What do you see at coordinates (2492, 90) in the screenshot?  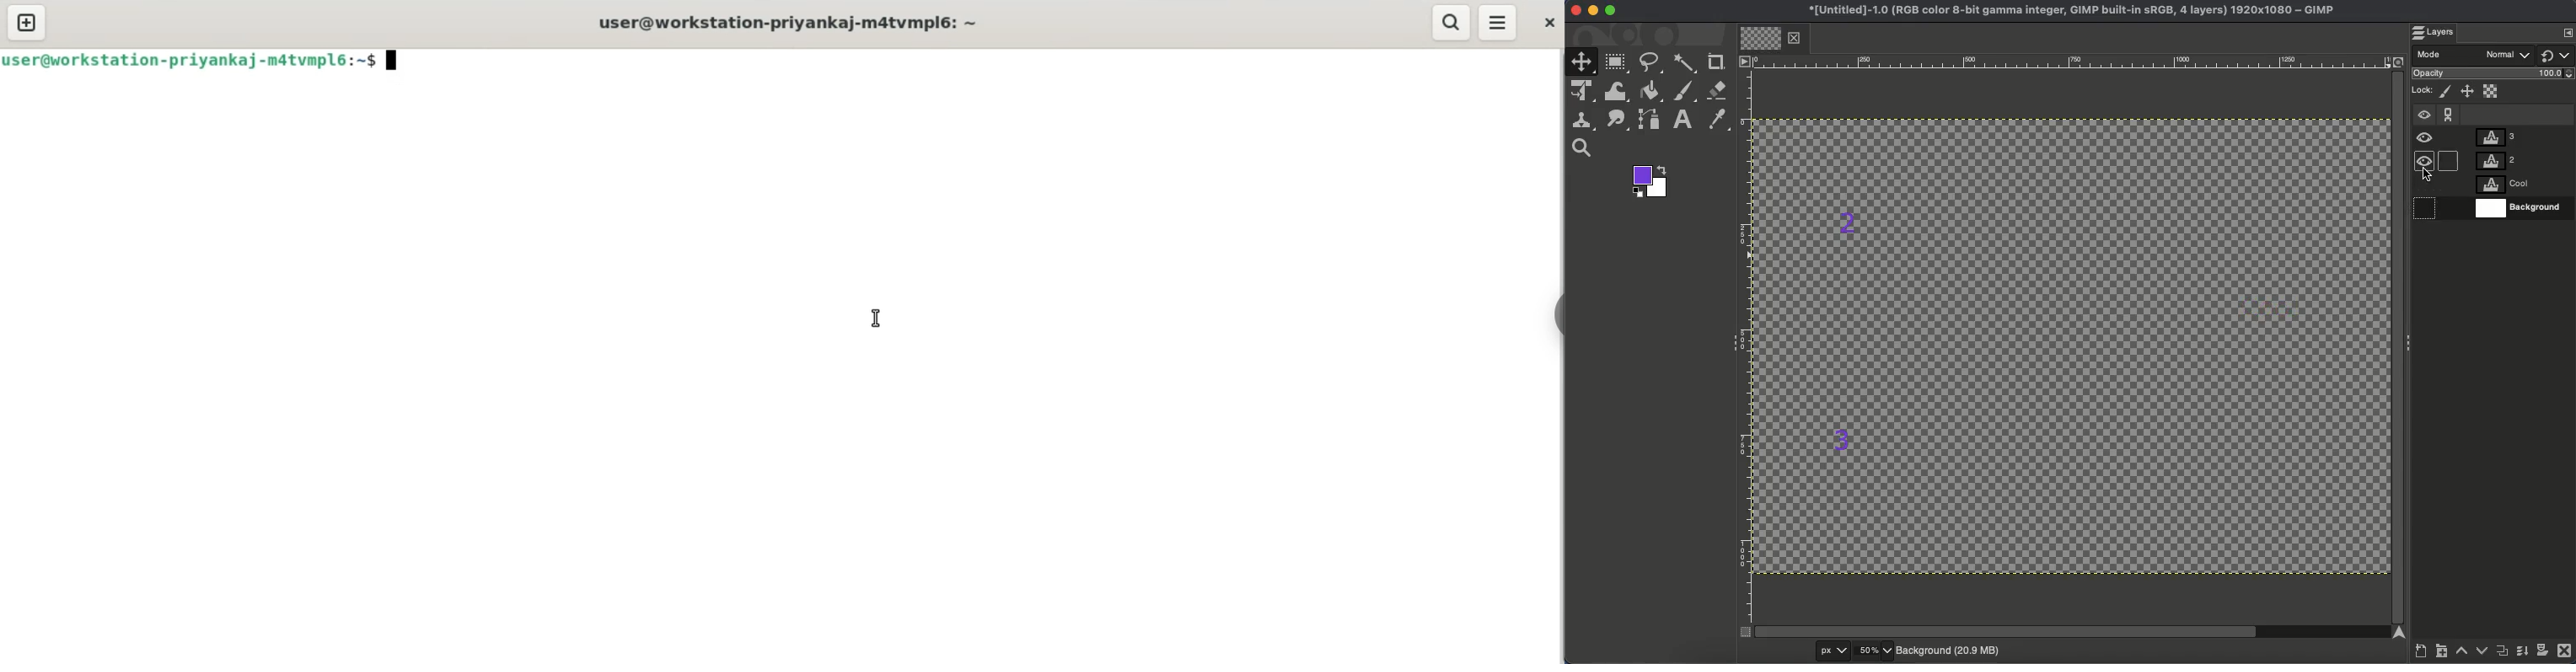 I see `Alpha` at bounding box center [2492, 90].